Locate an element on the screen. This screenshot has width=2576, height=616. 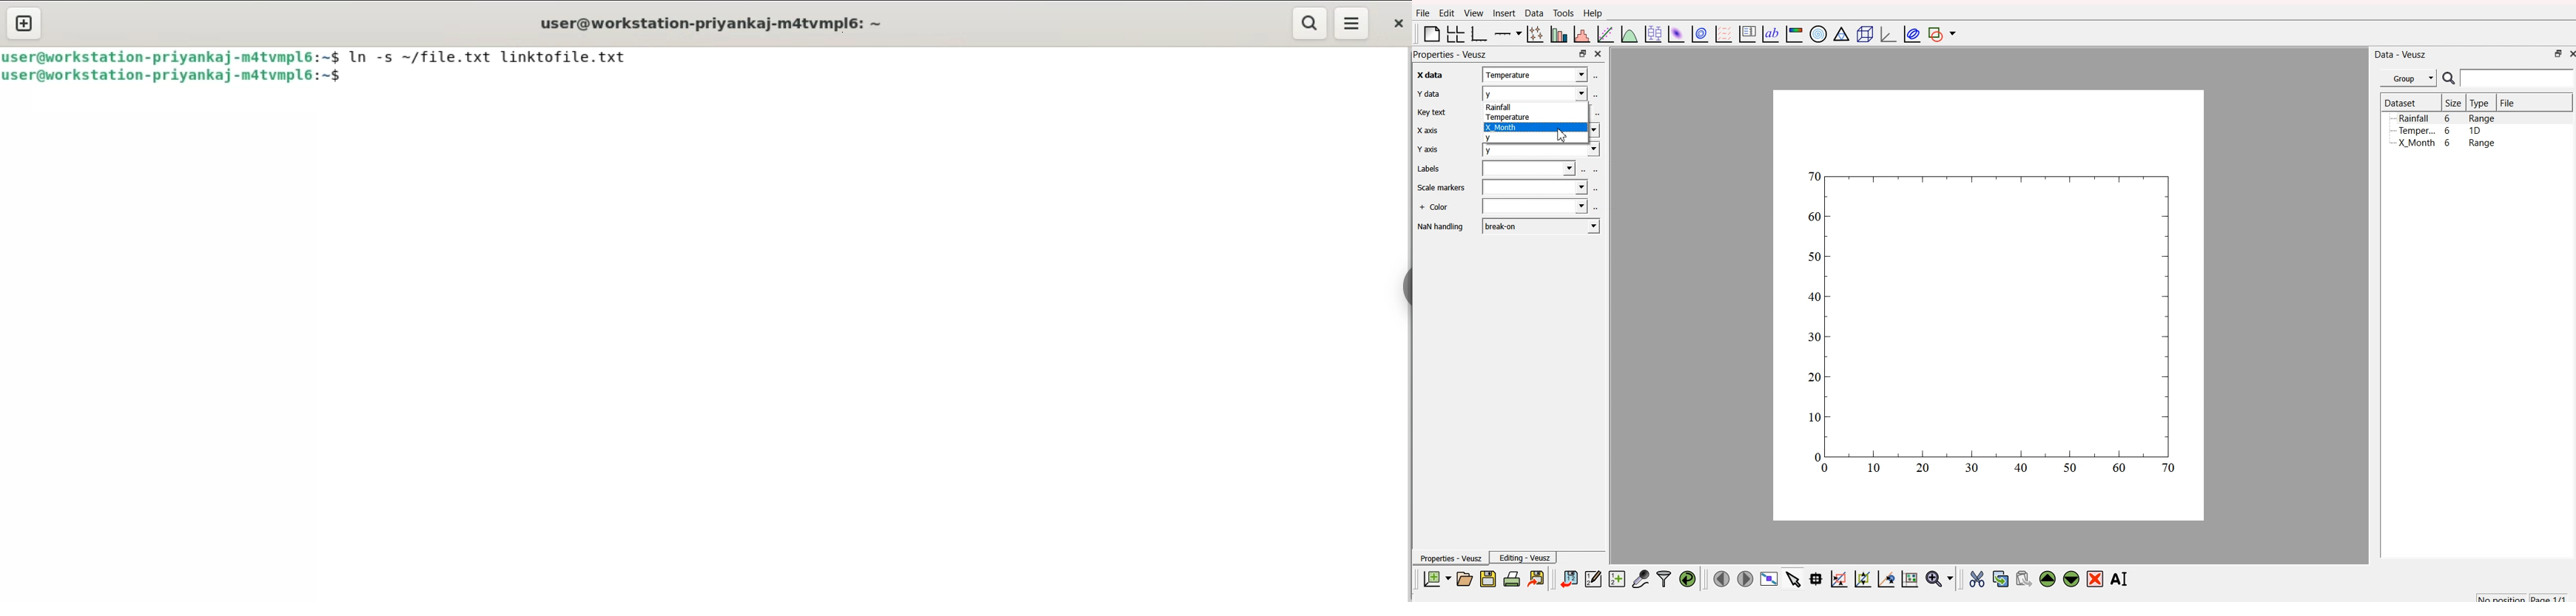
user@workstation-priyankaj-matvmpl6:. is located at coordinates (162, 76).